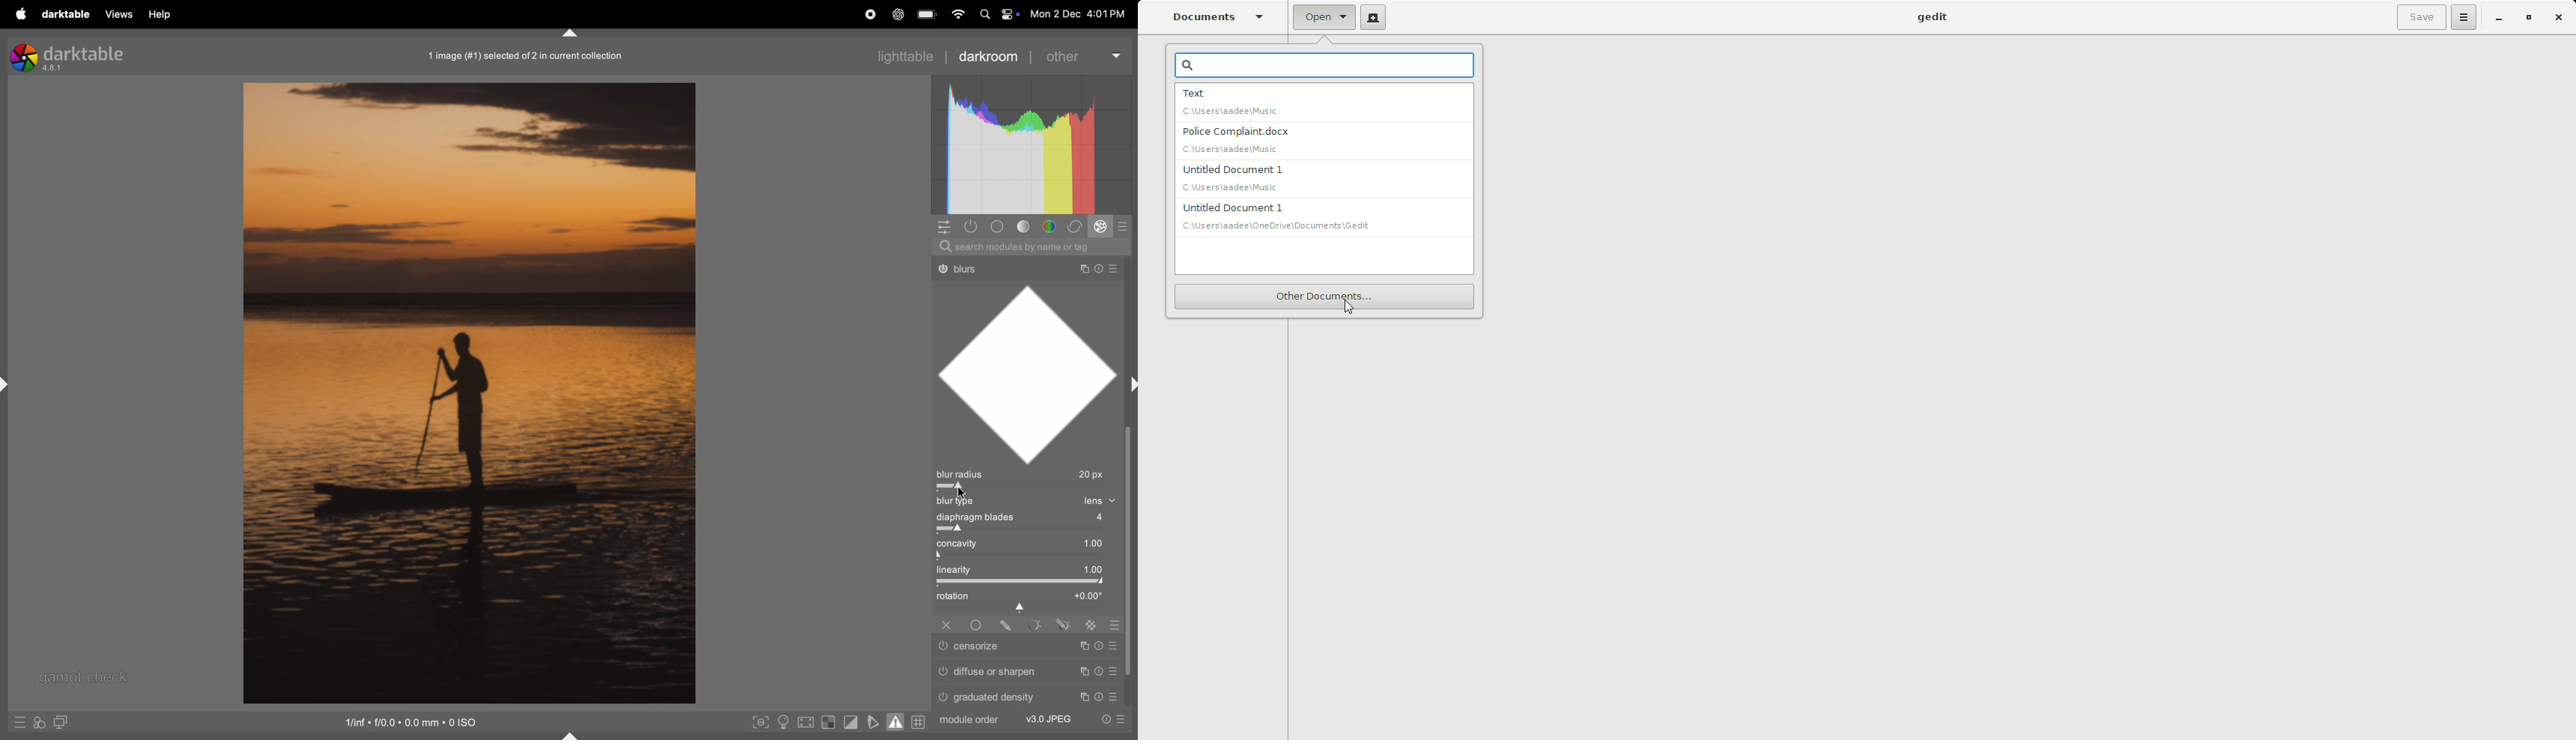 The height and width of the screenshot is (756, 2576). What do you see at coordinates (872, 721) in the screenshot?
I see `toggle soft proffing` at bounding box center [872, 721].